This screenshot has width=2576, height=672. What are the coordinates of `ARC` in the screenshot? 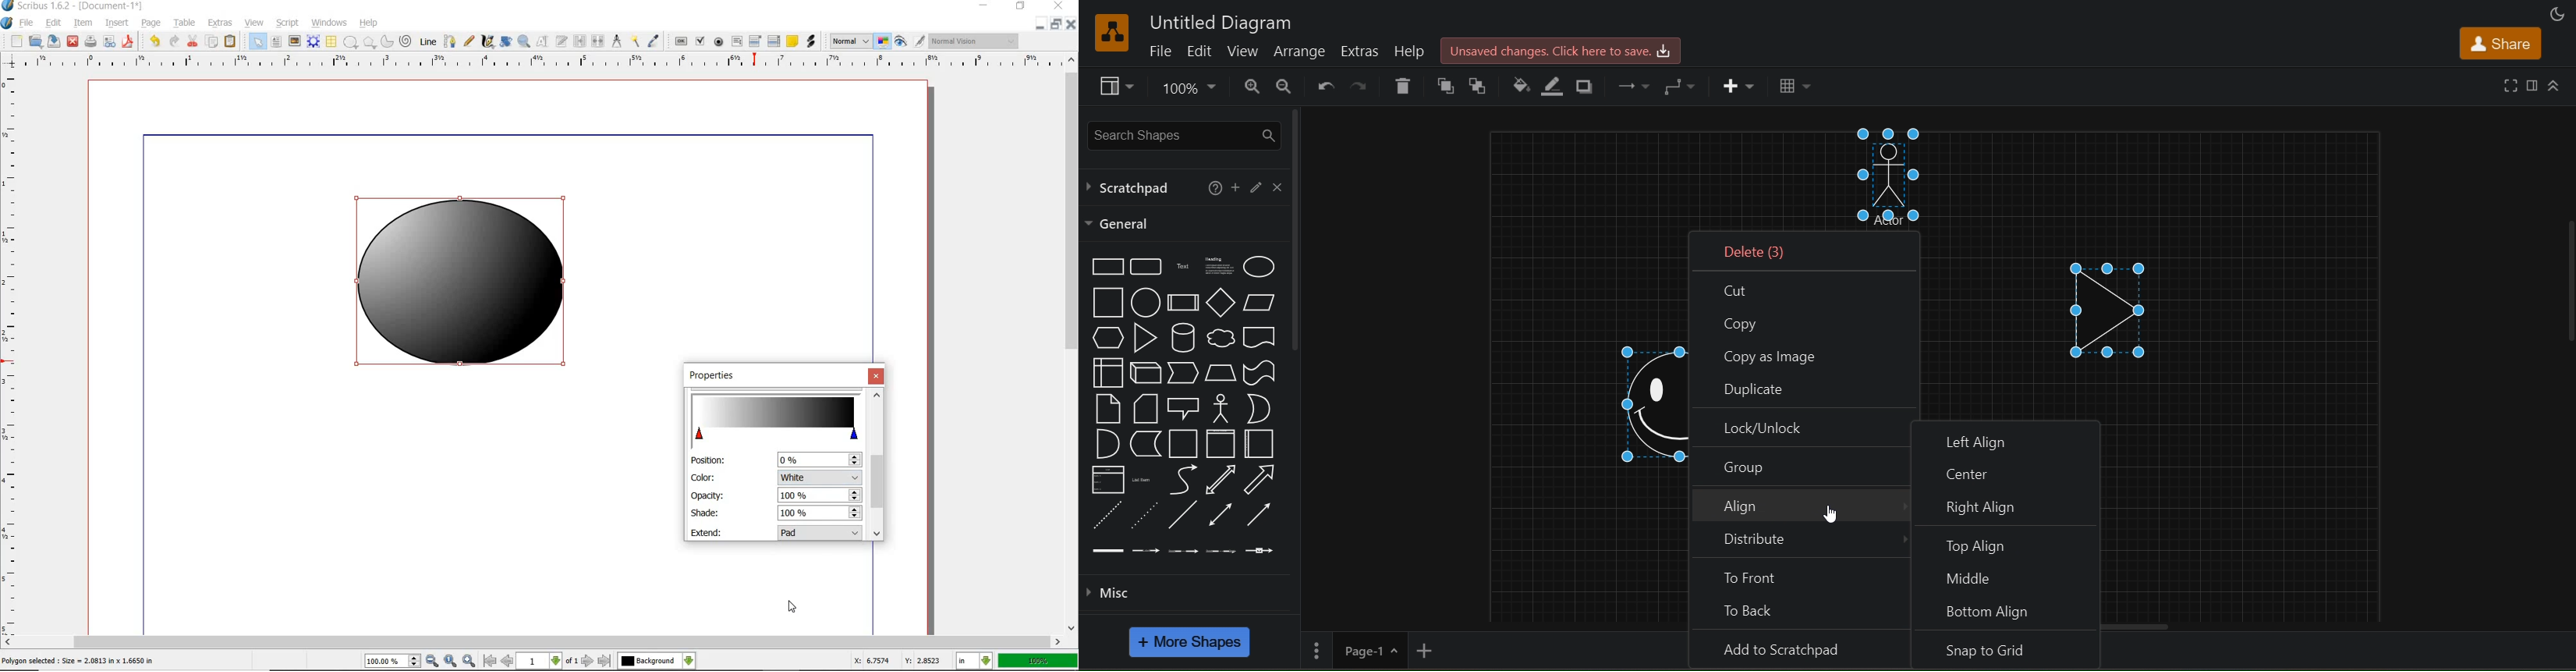 It's located at (386, 42).